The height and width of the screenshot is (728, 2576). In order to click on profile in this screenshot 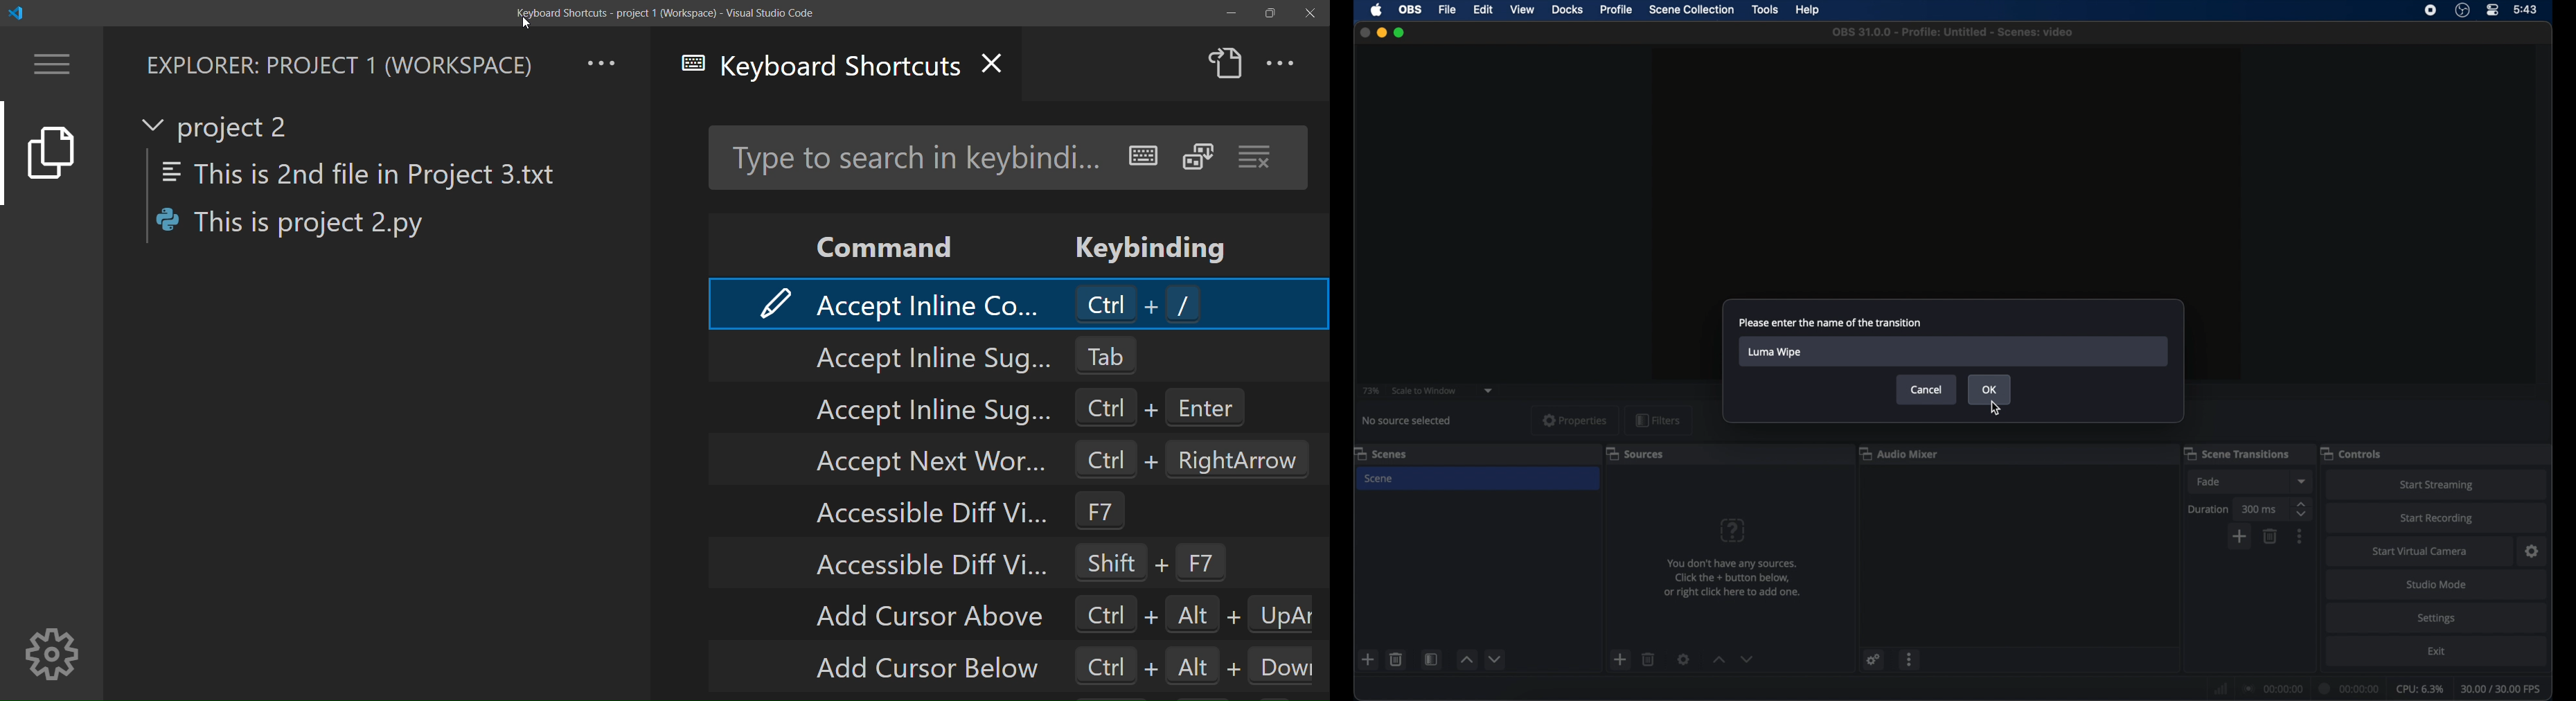, I will do `click(1617, 10)`.